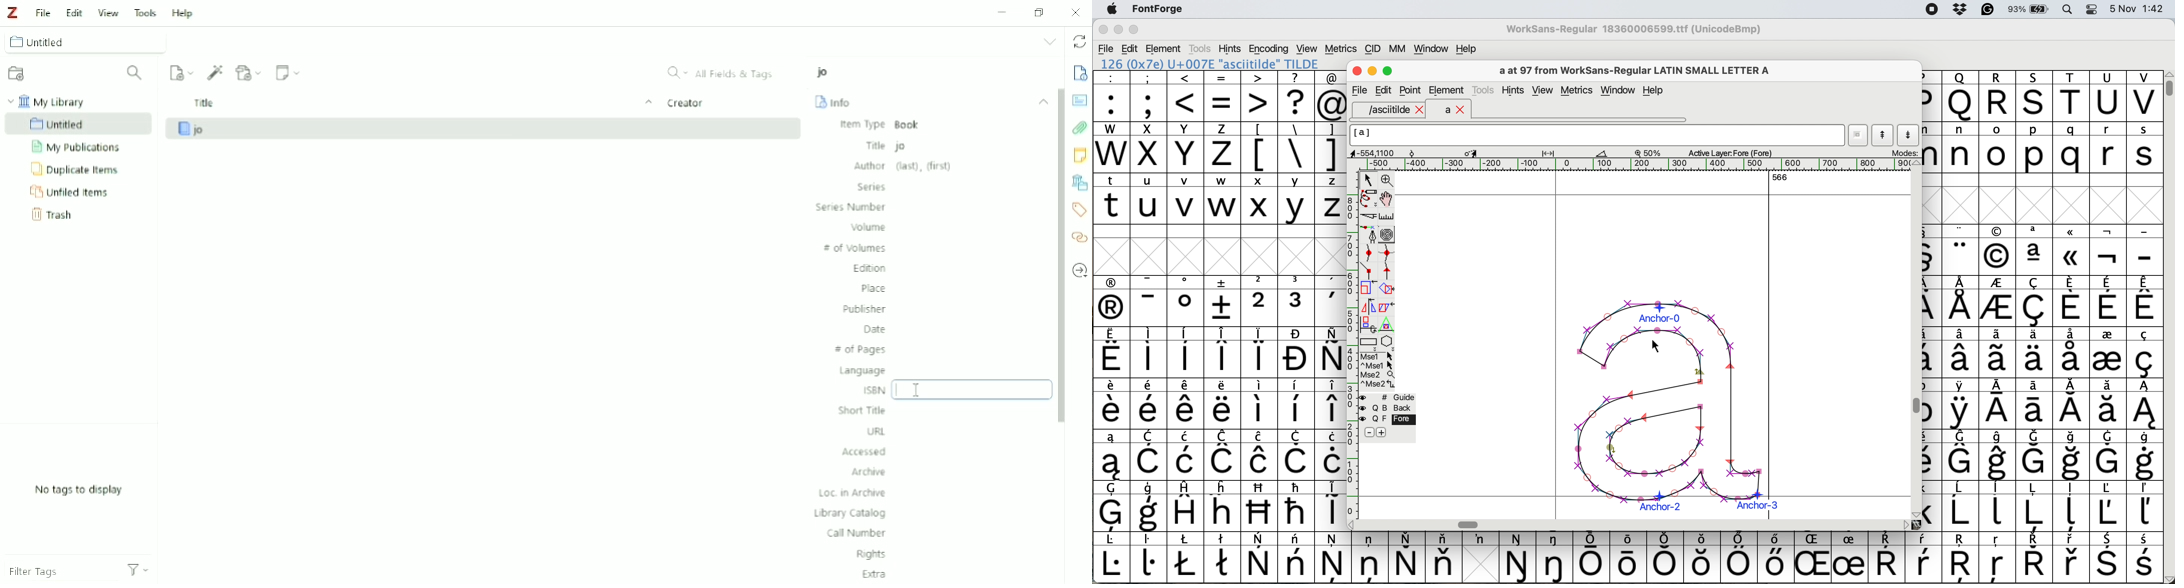 The width and height of the screenshot is (2184, 588). Describe the element at coordinates (1038, 12) in the screenshot. I see `Restore down` at that location.